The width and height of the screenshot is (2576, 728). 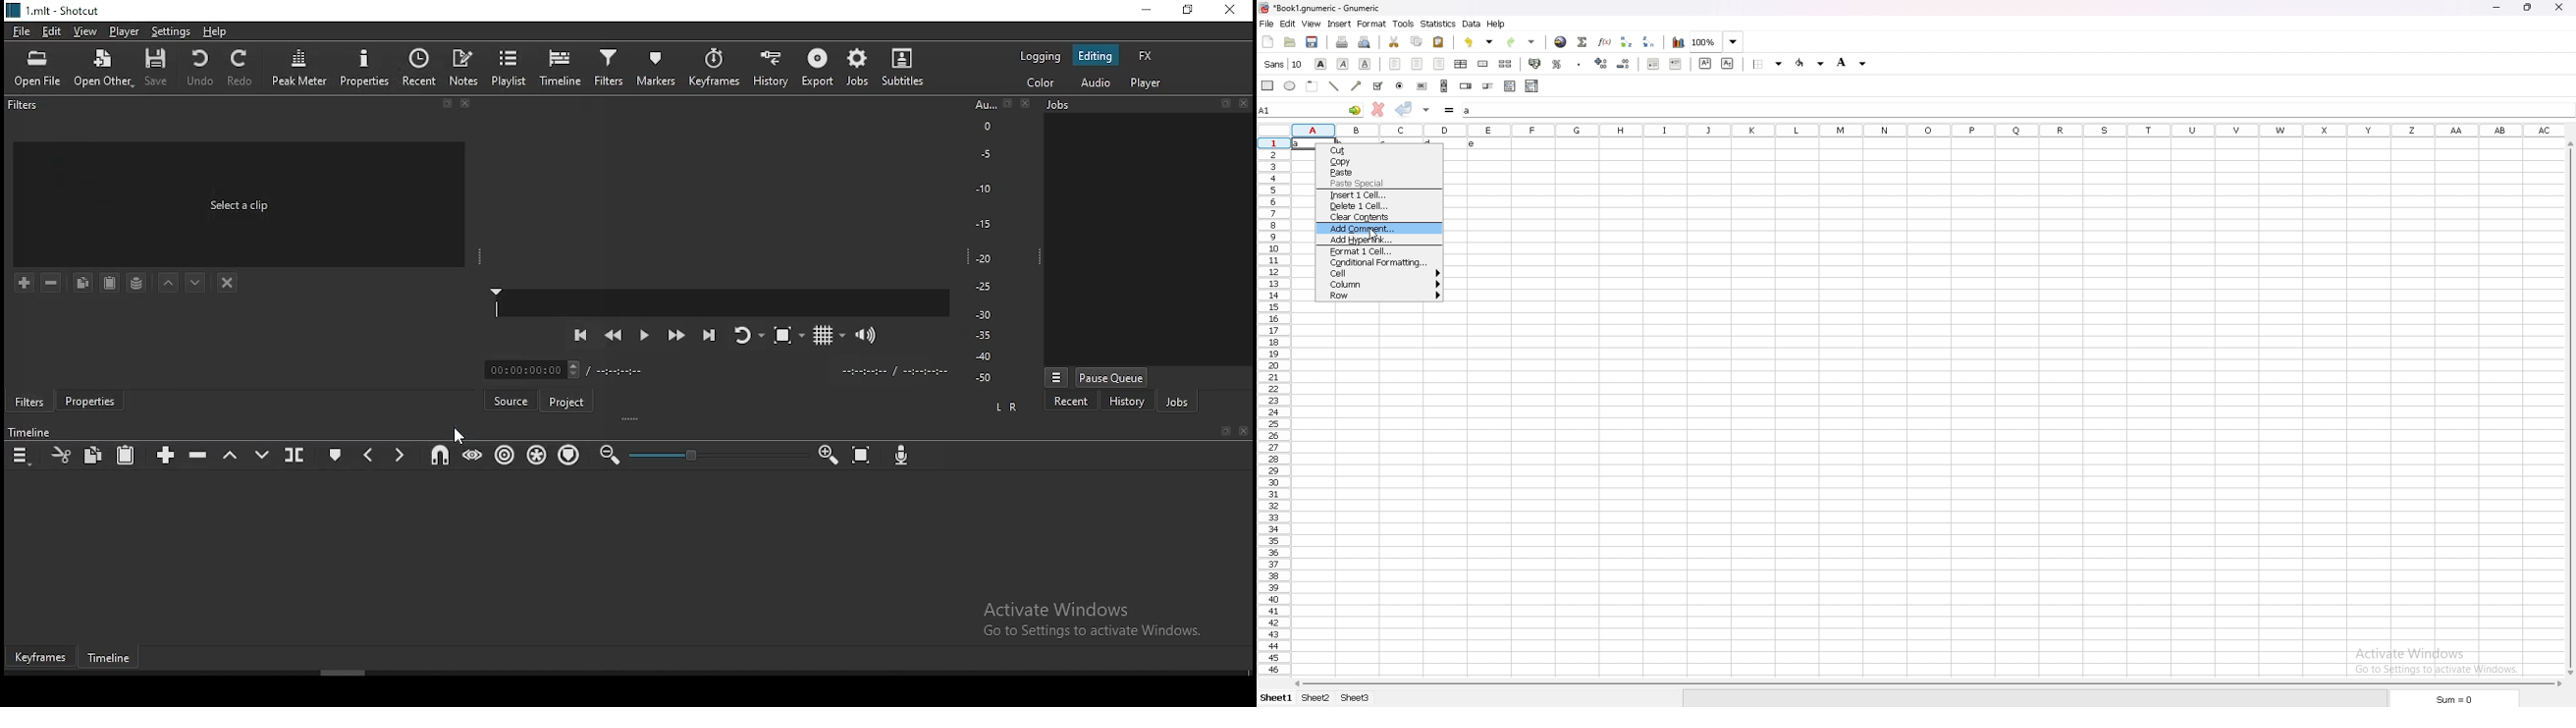 What do you see at coordinates (1380, 195) in the screenshot?
I see `insert 1 cell` at bounding box center [1380, 195].